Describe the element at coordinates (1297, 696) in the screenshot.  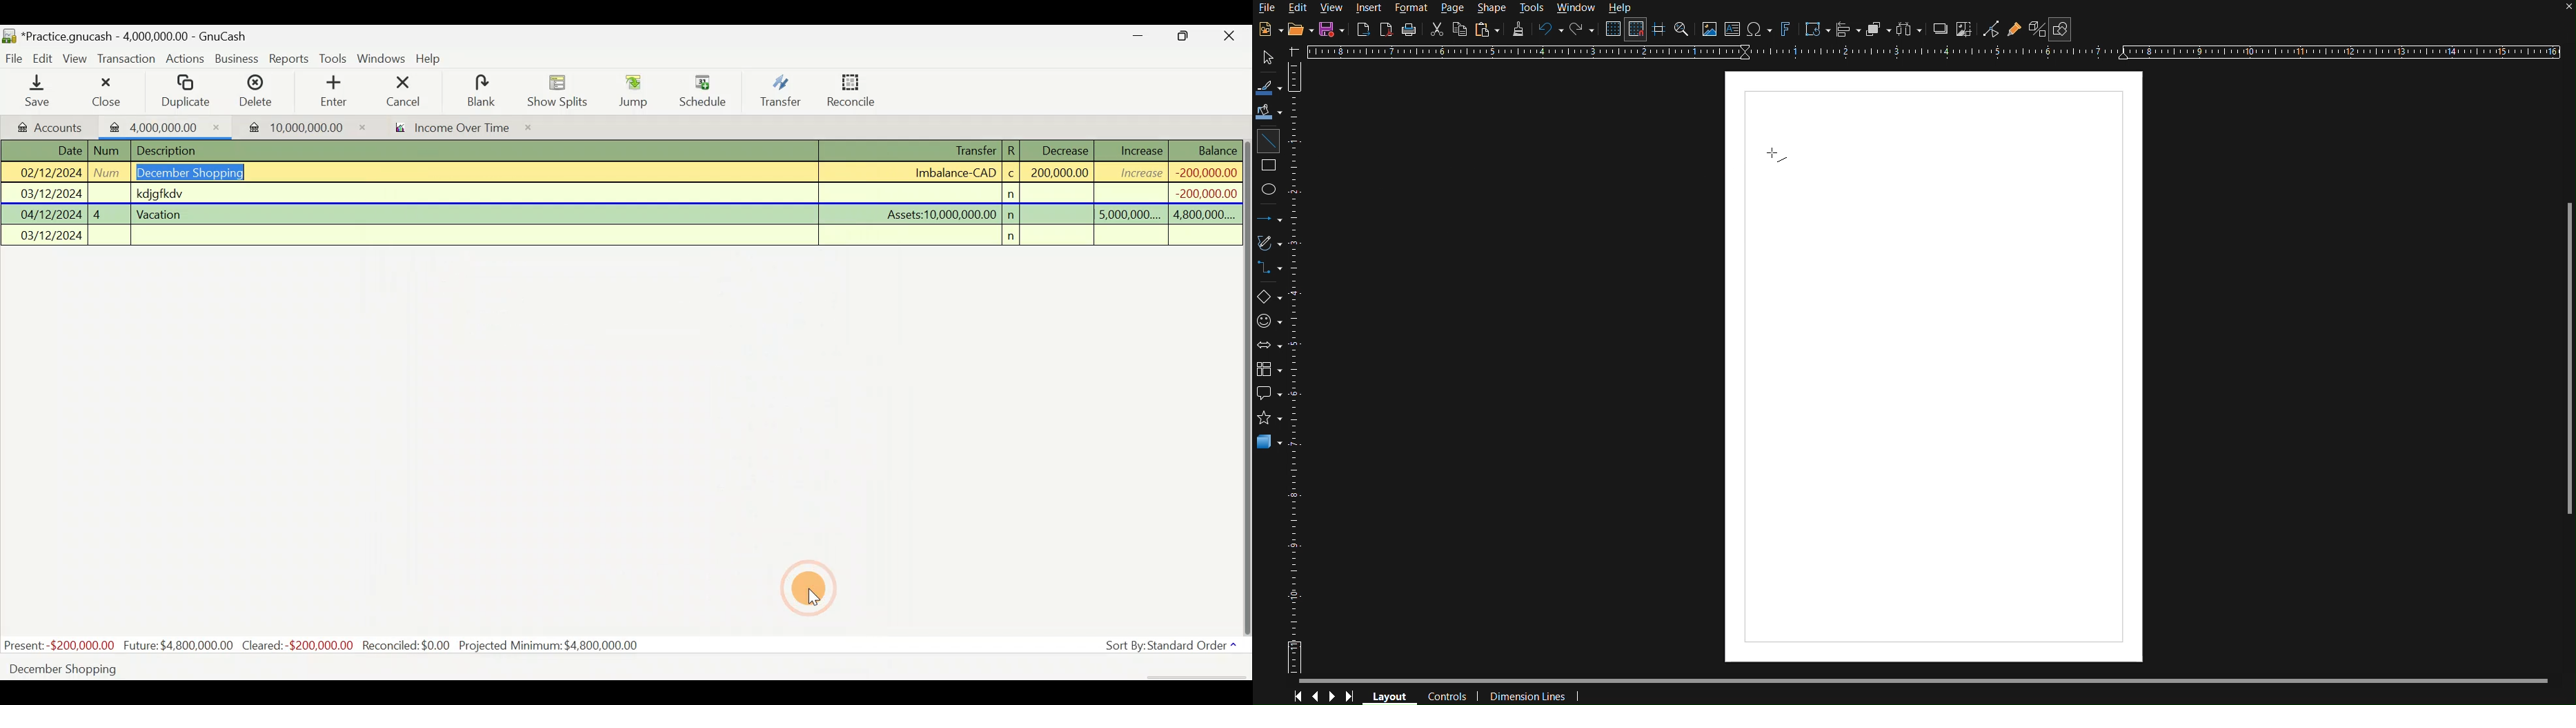
I see `First` at that location.